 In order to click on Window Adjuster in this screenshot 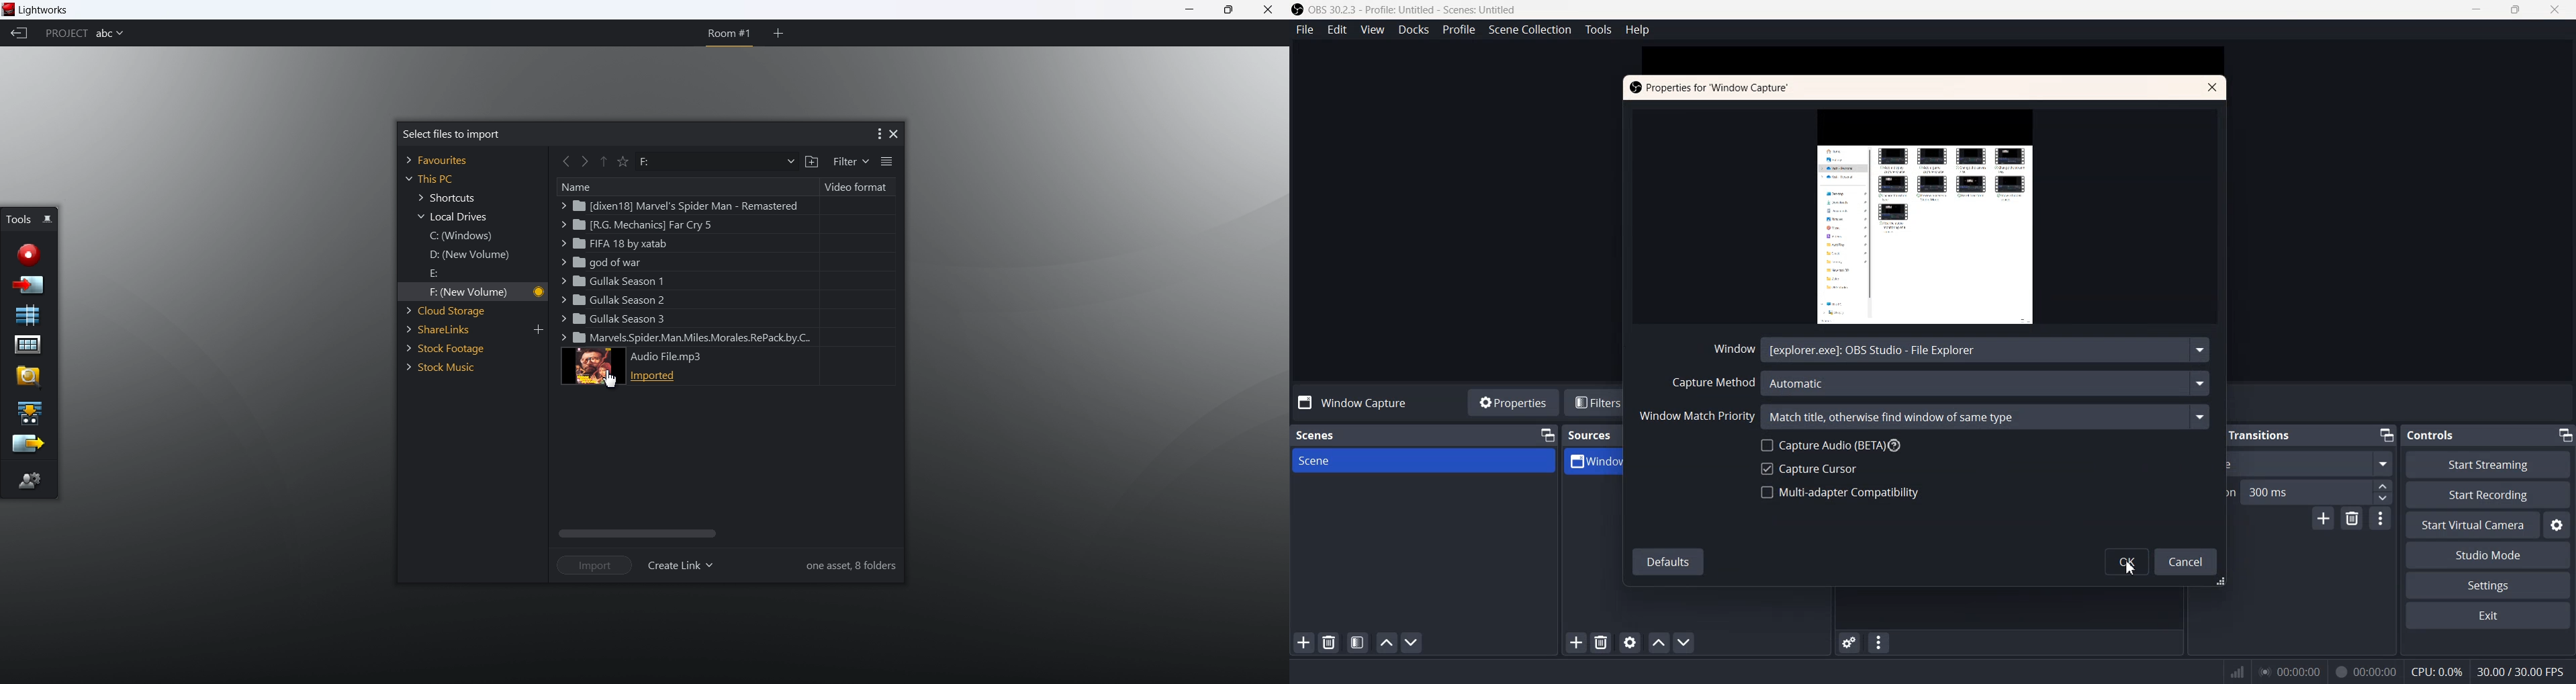, I will do `click(2223, 583)`.